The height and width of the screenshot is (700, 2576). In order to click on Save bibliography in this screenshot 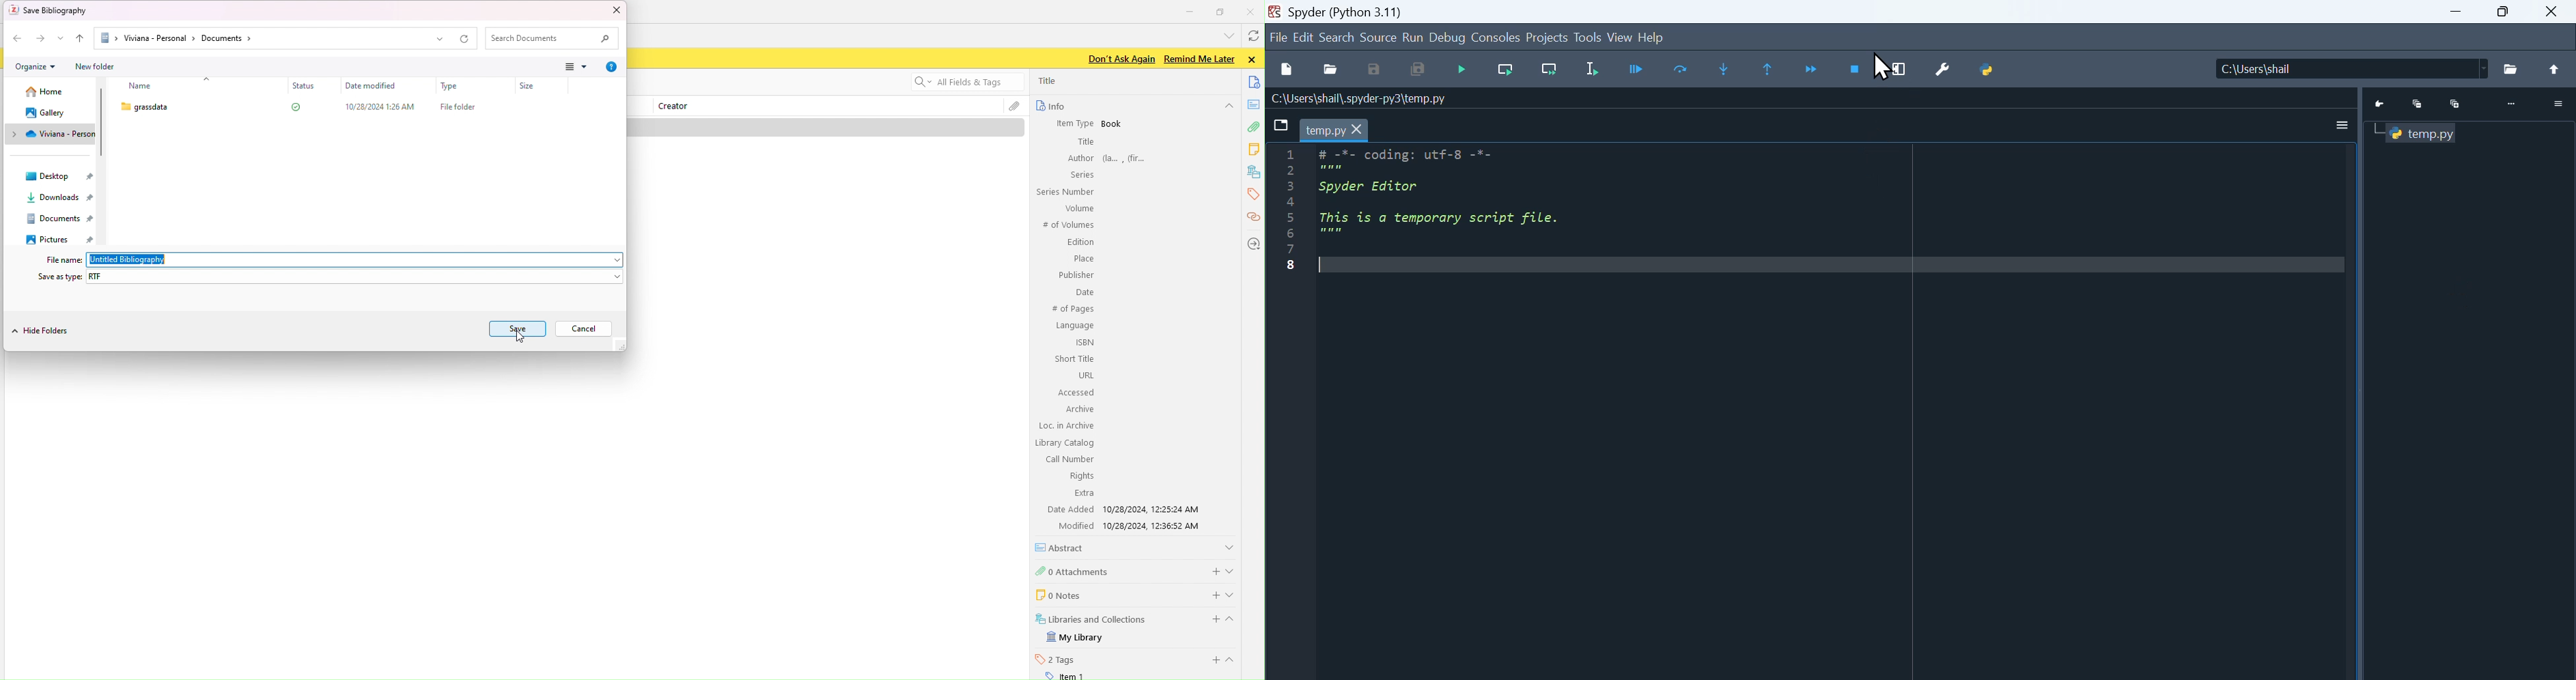, I will do `click(53, 10)`.